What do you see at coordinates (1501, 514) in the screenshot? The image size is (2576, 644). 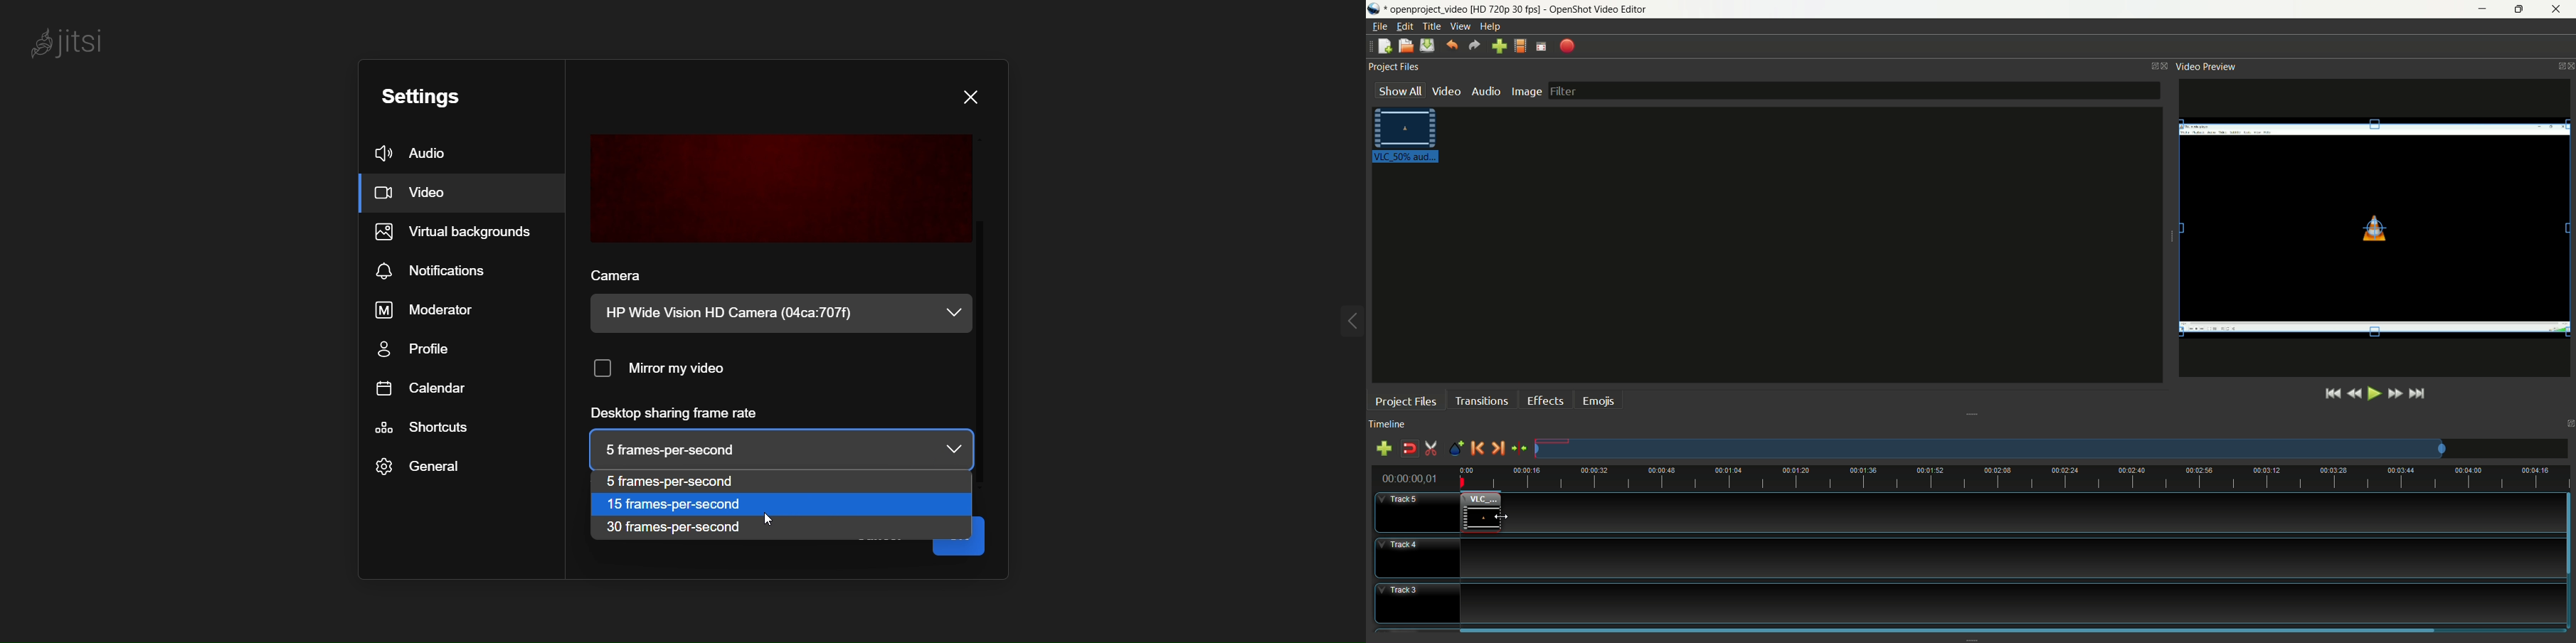 I see `cursor` at bounding box center [1501, 514].